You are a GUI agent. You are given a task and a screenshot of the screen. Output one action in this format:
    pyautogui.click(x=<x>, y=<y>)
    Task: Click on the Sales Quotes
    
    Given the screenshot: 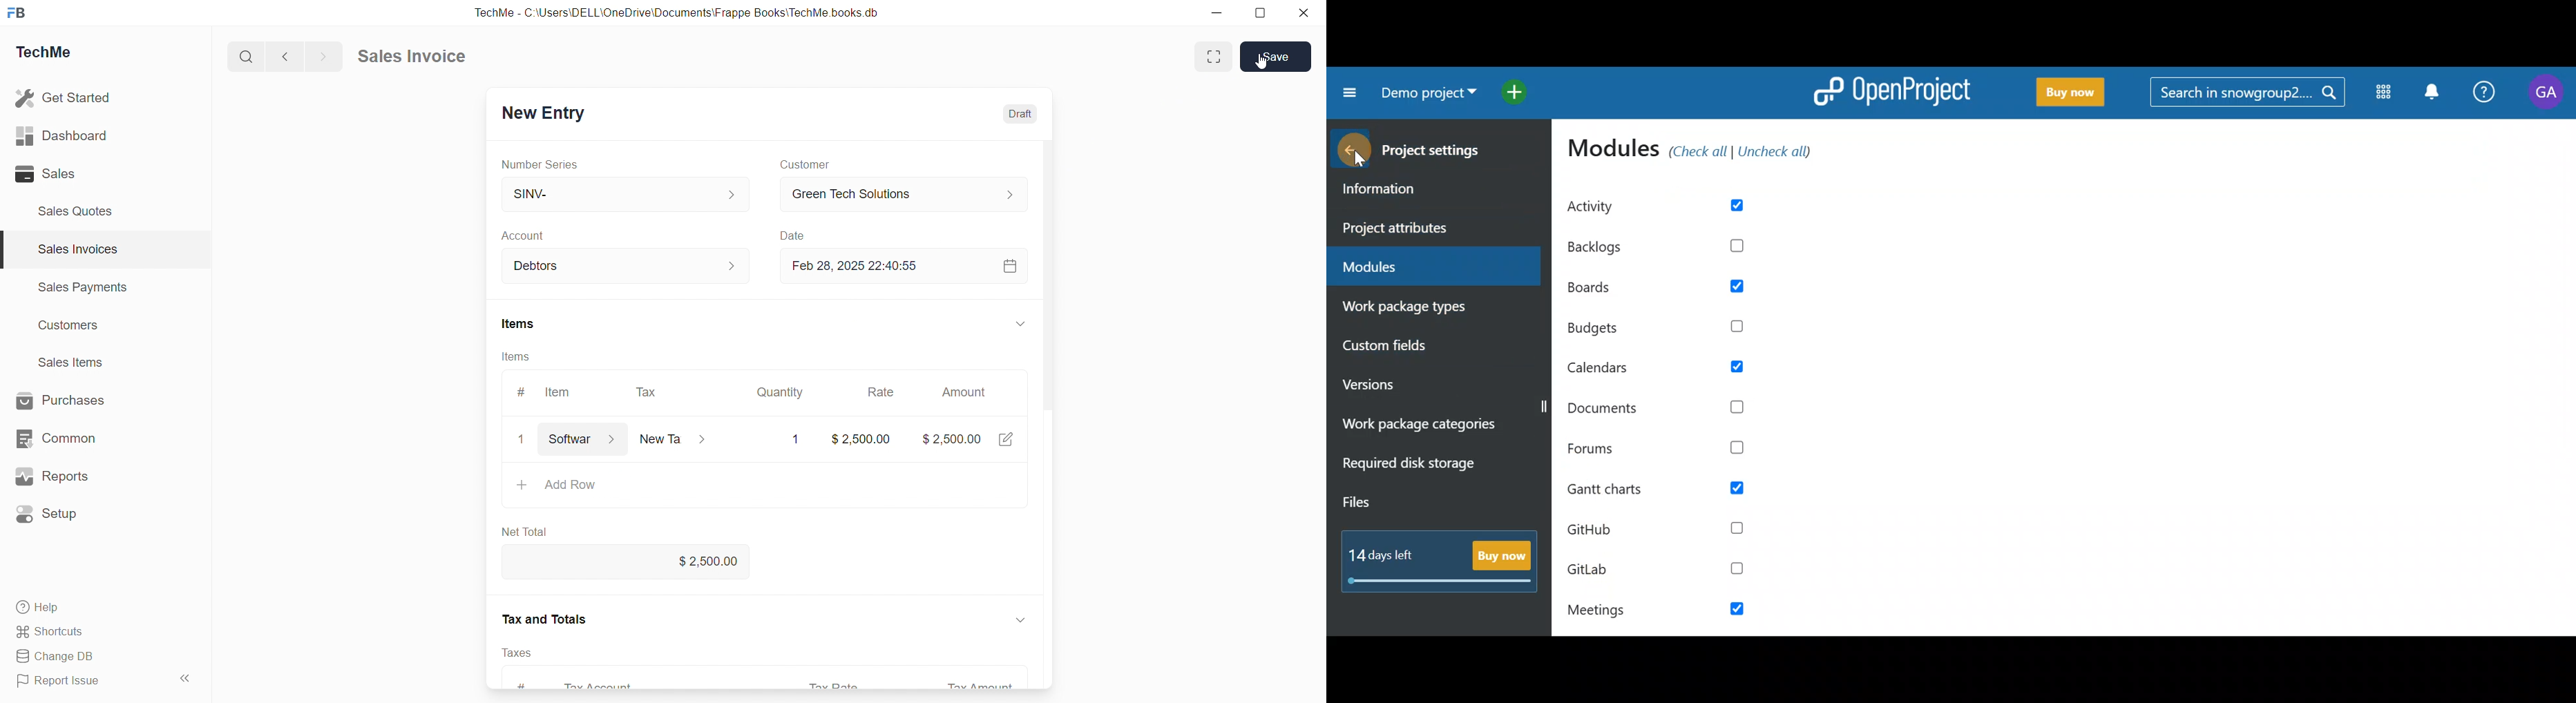 What is the action you would take?
    pyautogui.click(x=77, y=211)
    